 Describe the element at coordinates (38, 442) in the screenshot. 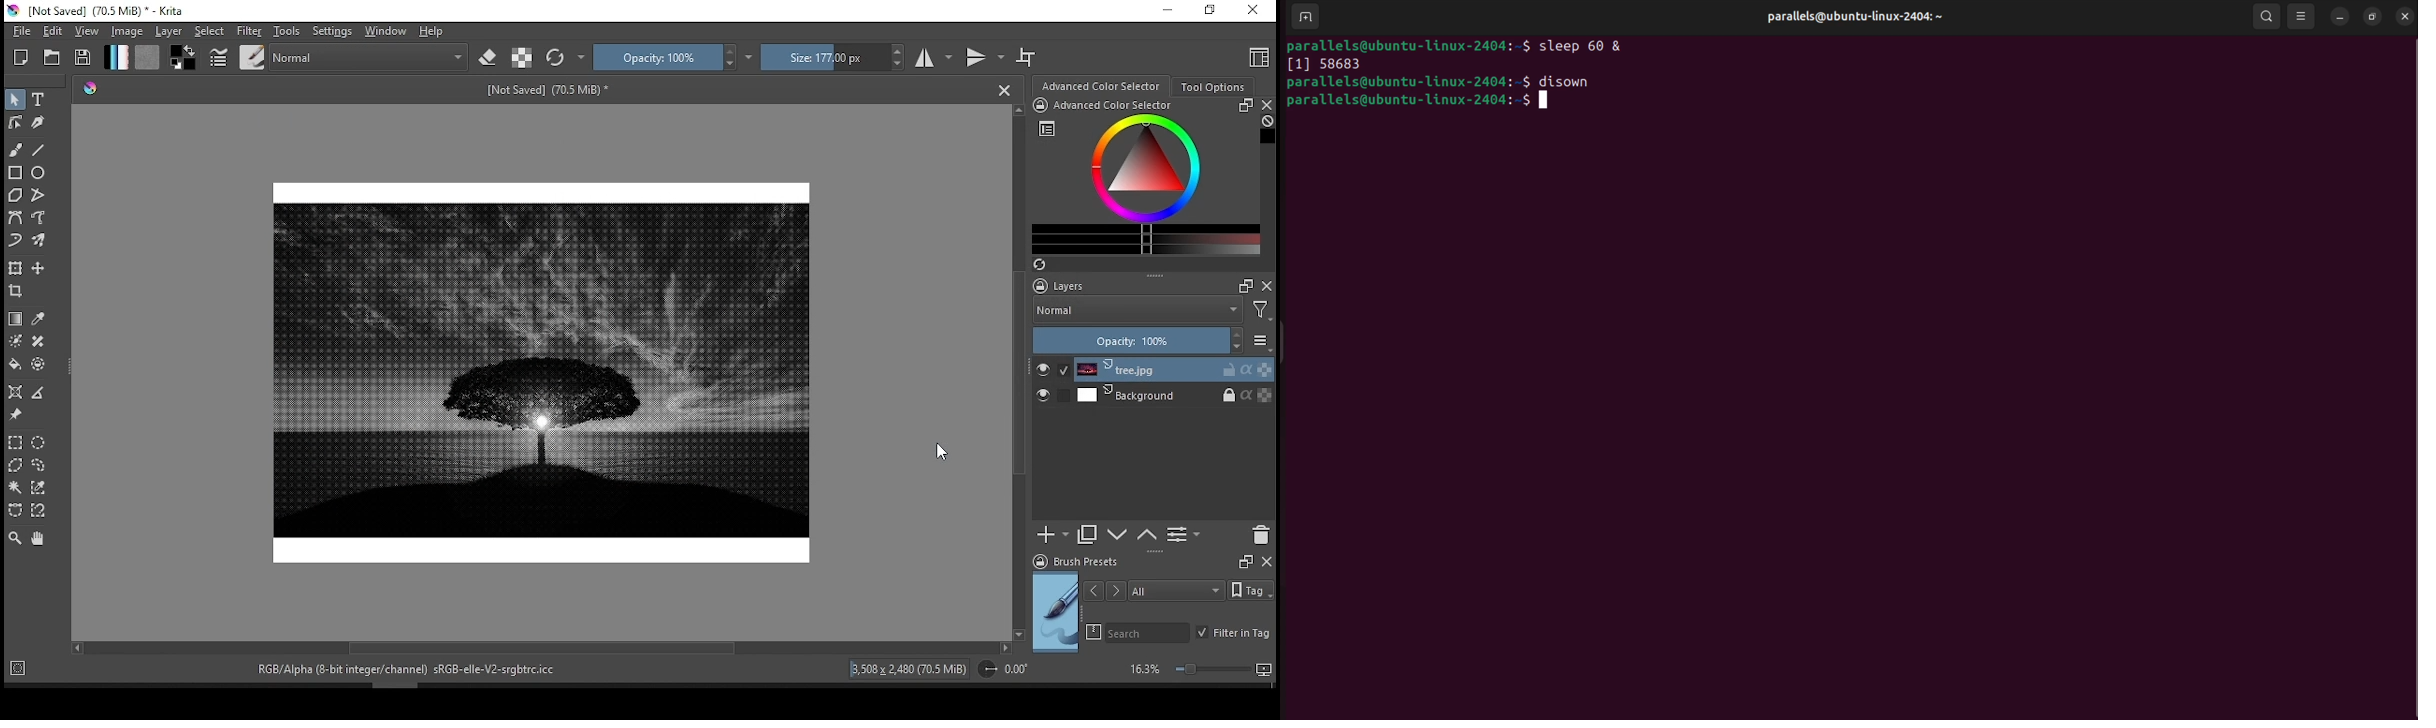

I see ` ellipse selection tool` at that location.